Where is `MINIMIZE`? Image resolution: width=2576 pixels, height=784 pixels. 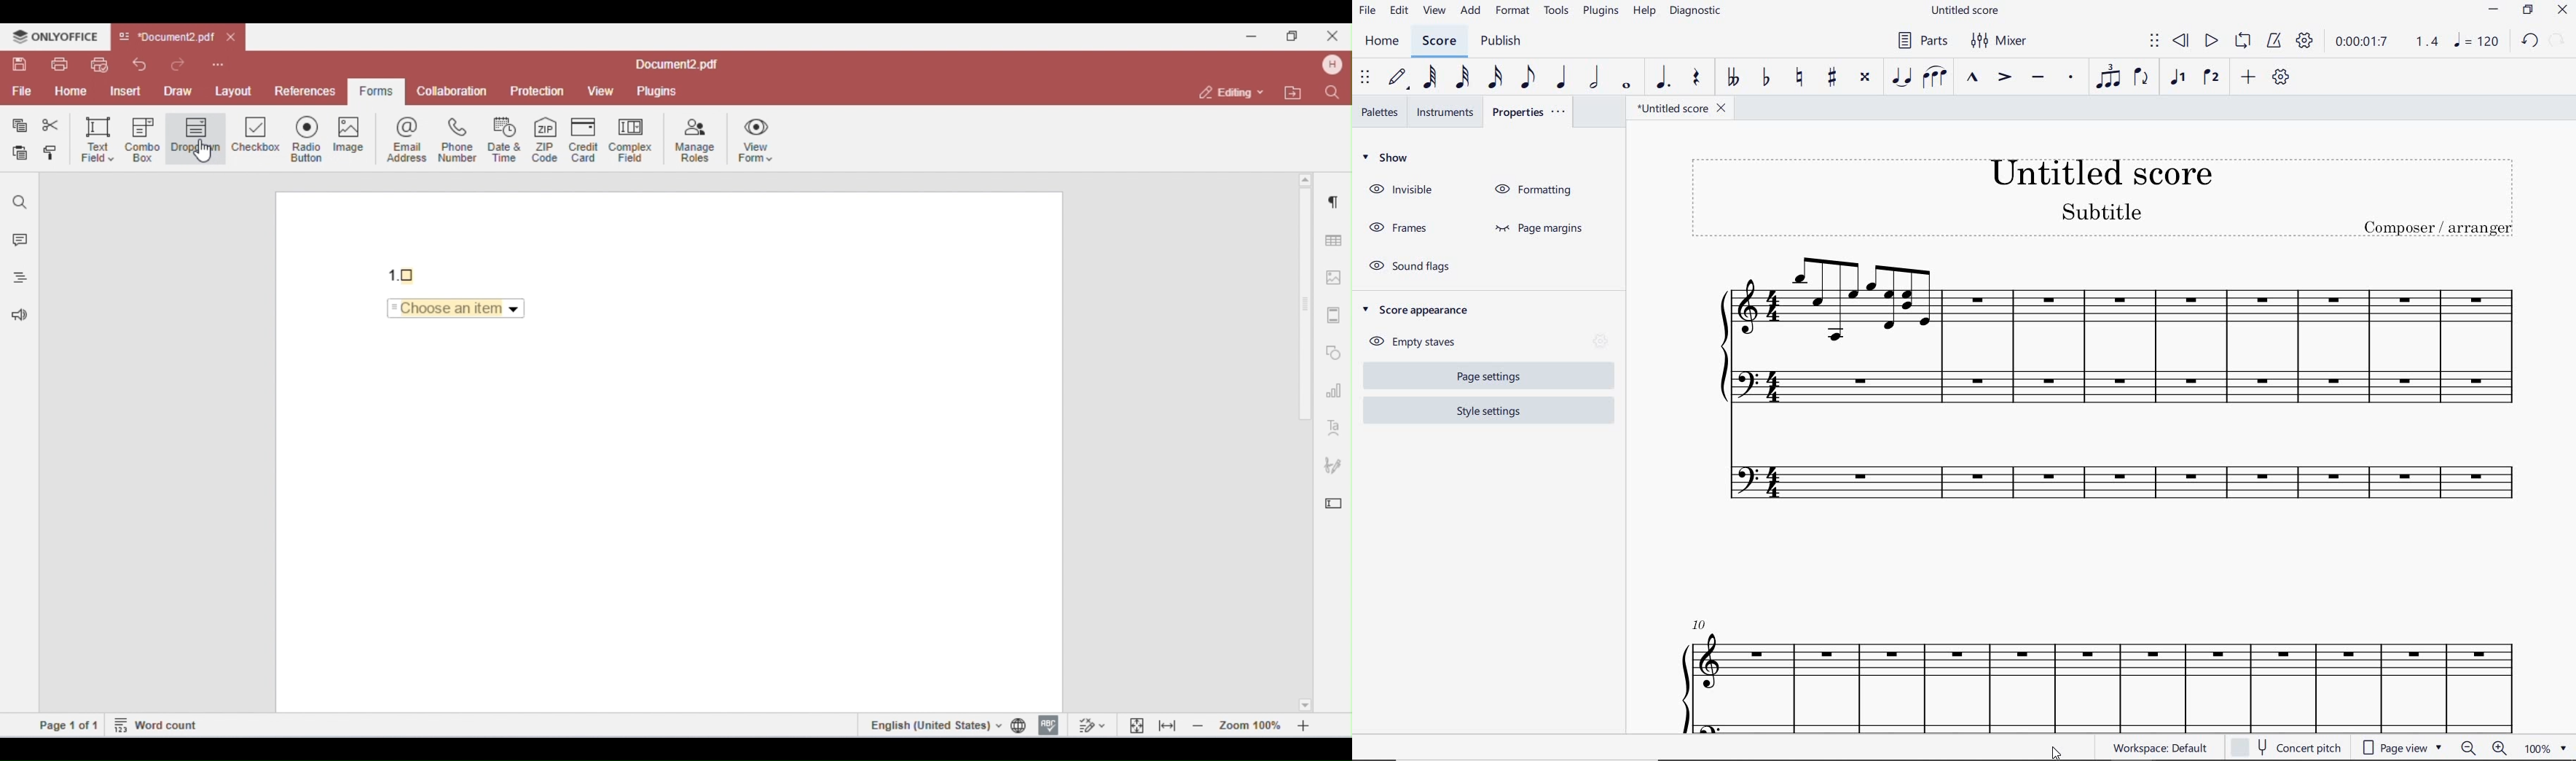
MINIMIZE is located at coordinates (2493, 9).